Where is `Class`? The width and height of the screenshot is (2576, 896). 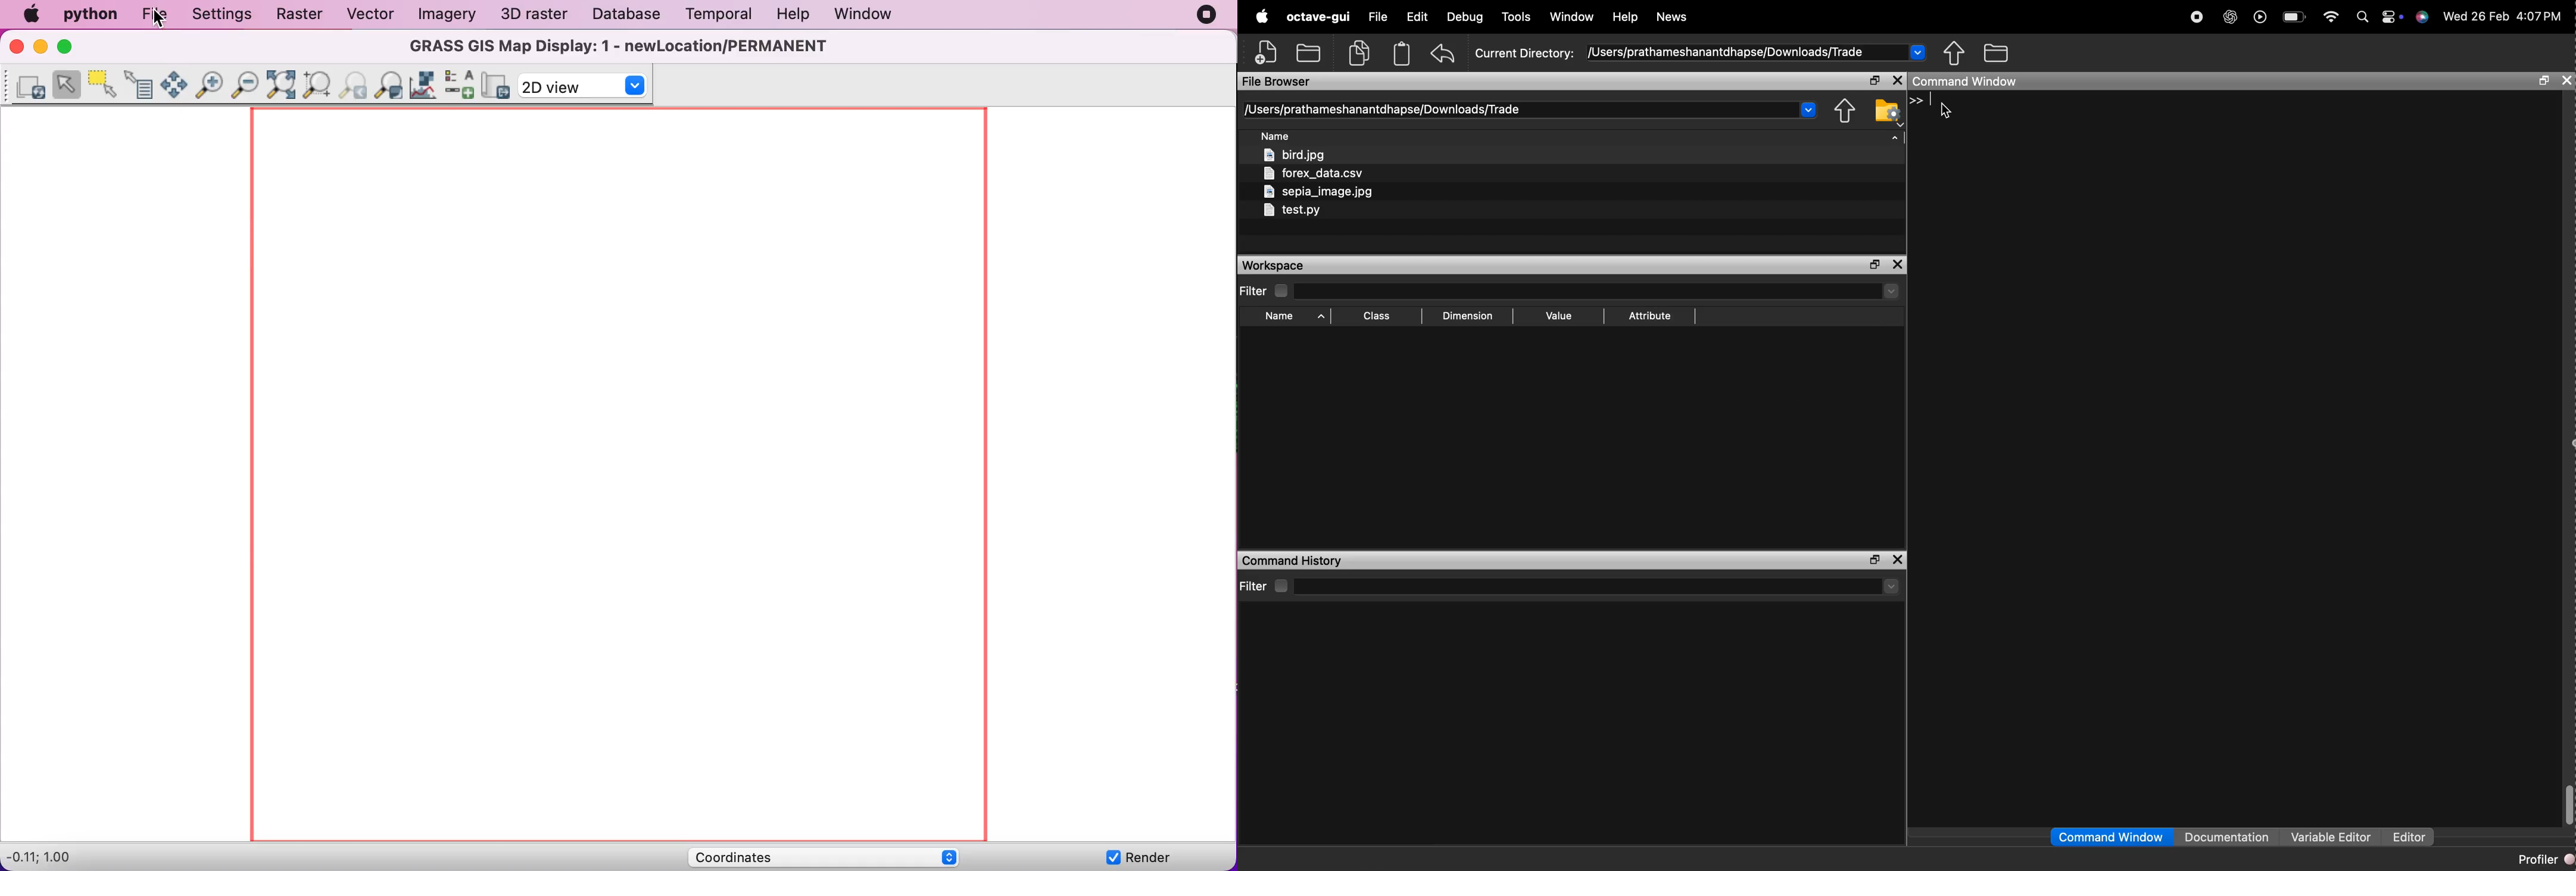
Class is located at coordinates (1377, 315).